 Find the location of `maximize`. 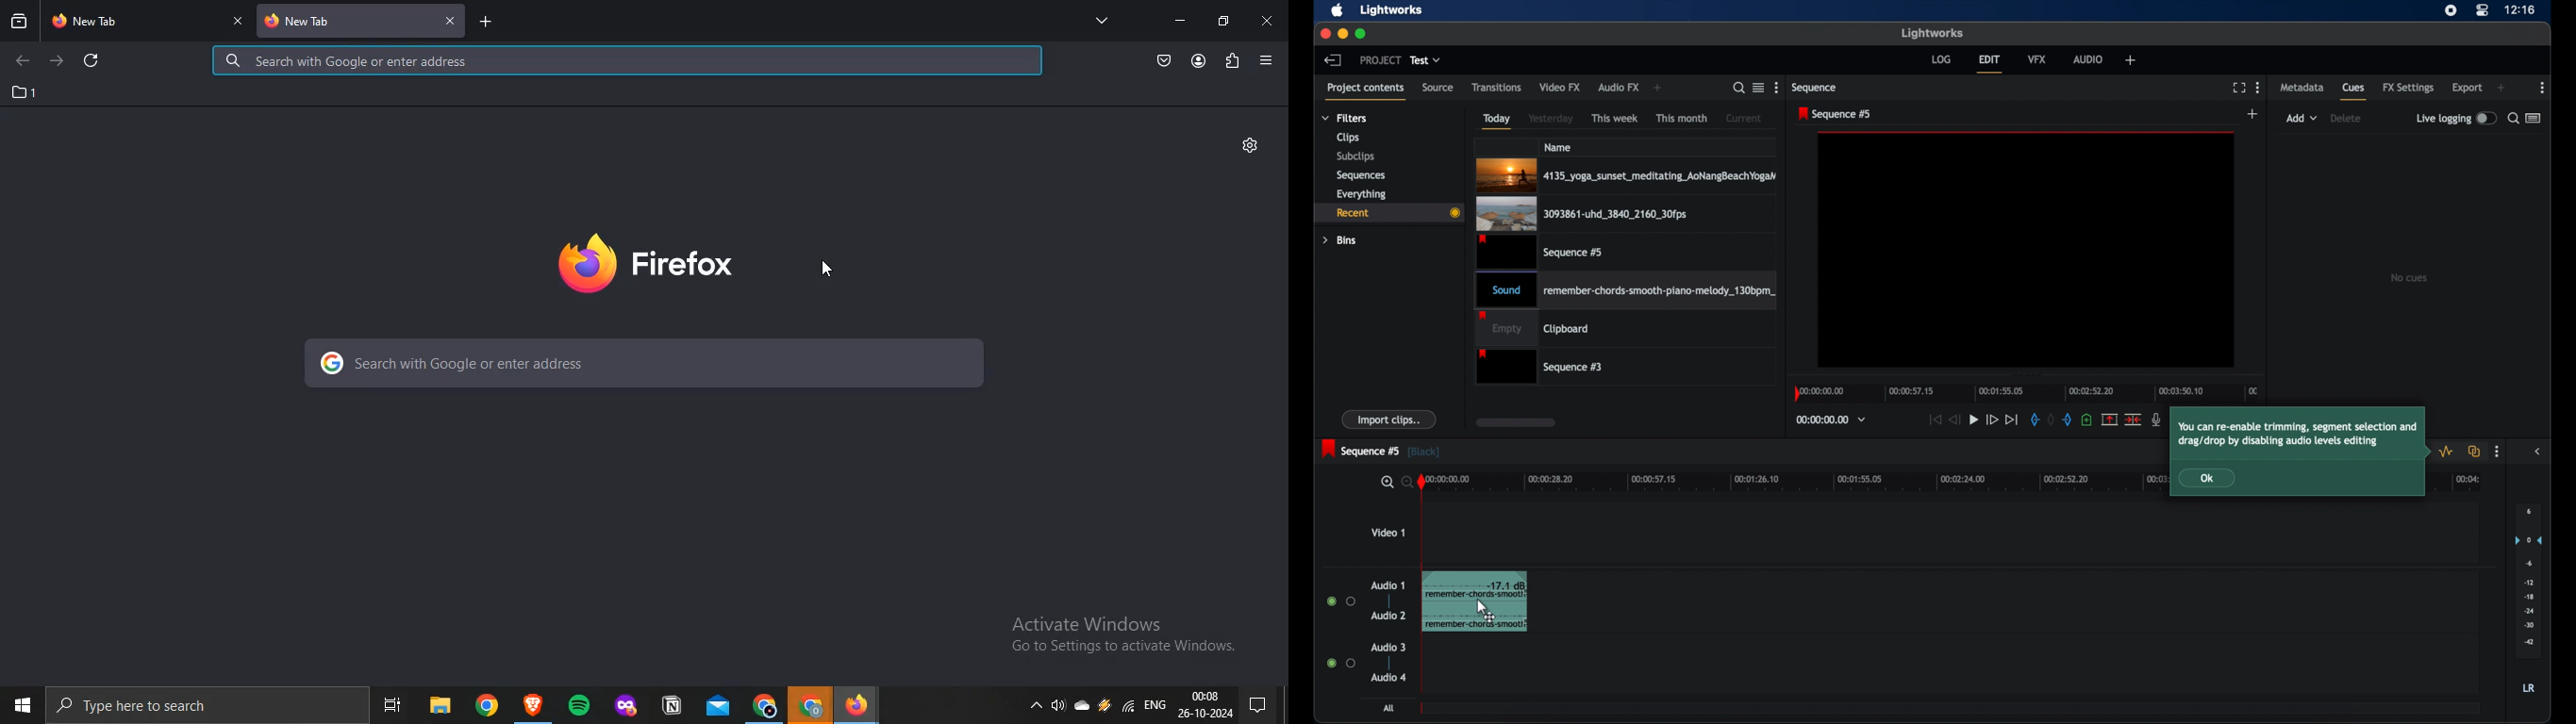

maximize is located at coordinates (1362, 34).